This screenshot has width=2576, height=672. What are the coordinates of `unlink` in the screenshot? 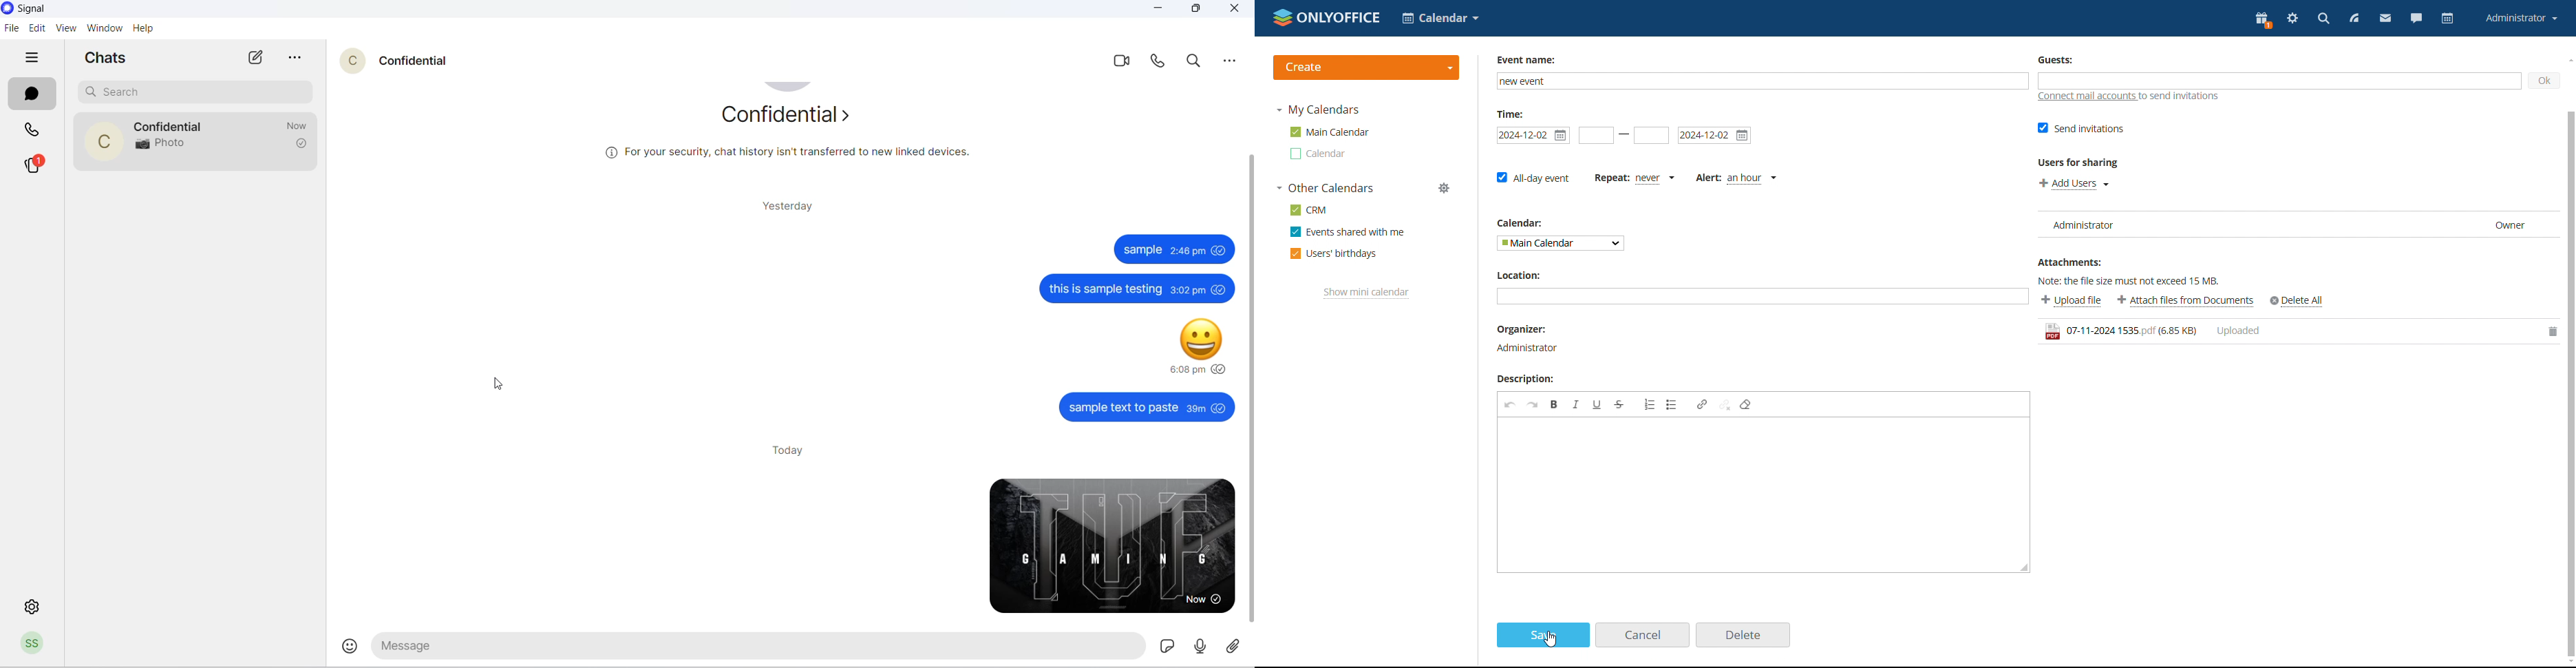 It's located at (1725, 405).